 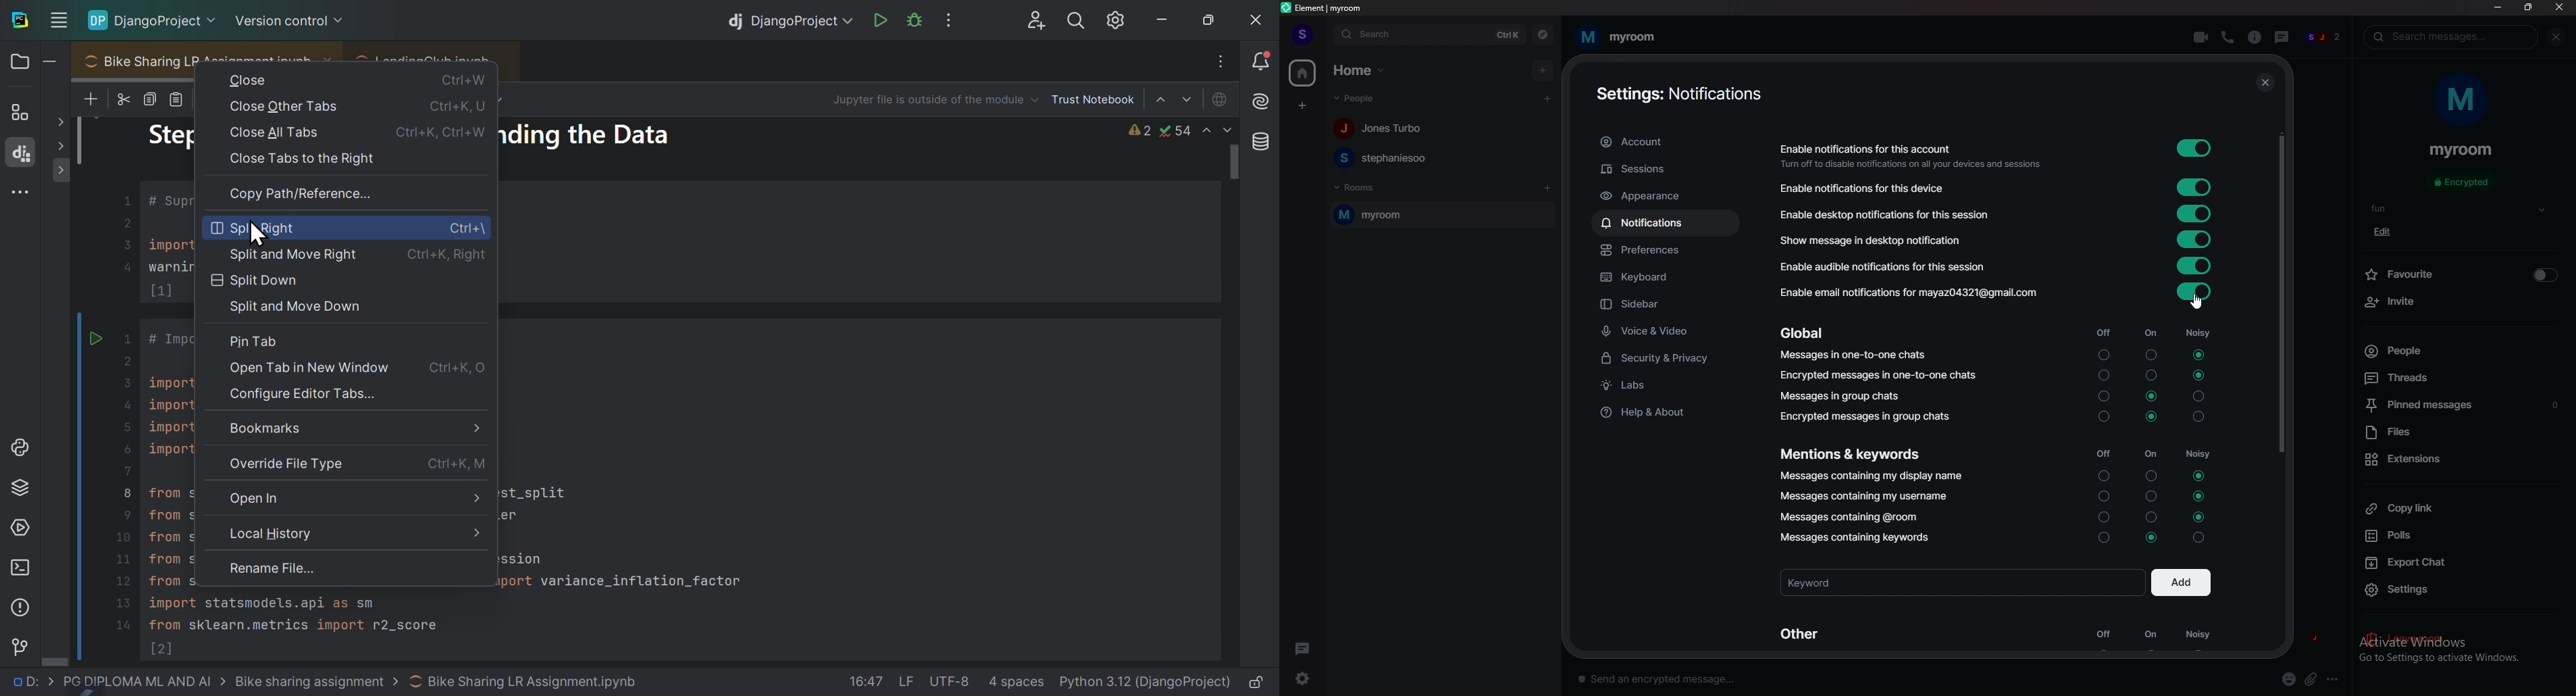 What do you see at coordinates (2498, 7) in the screenshot?
I see `minimize` at bounding box center [2498, 7].